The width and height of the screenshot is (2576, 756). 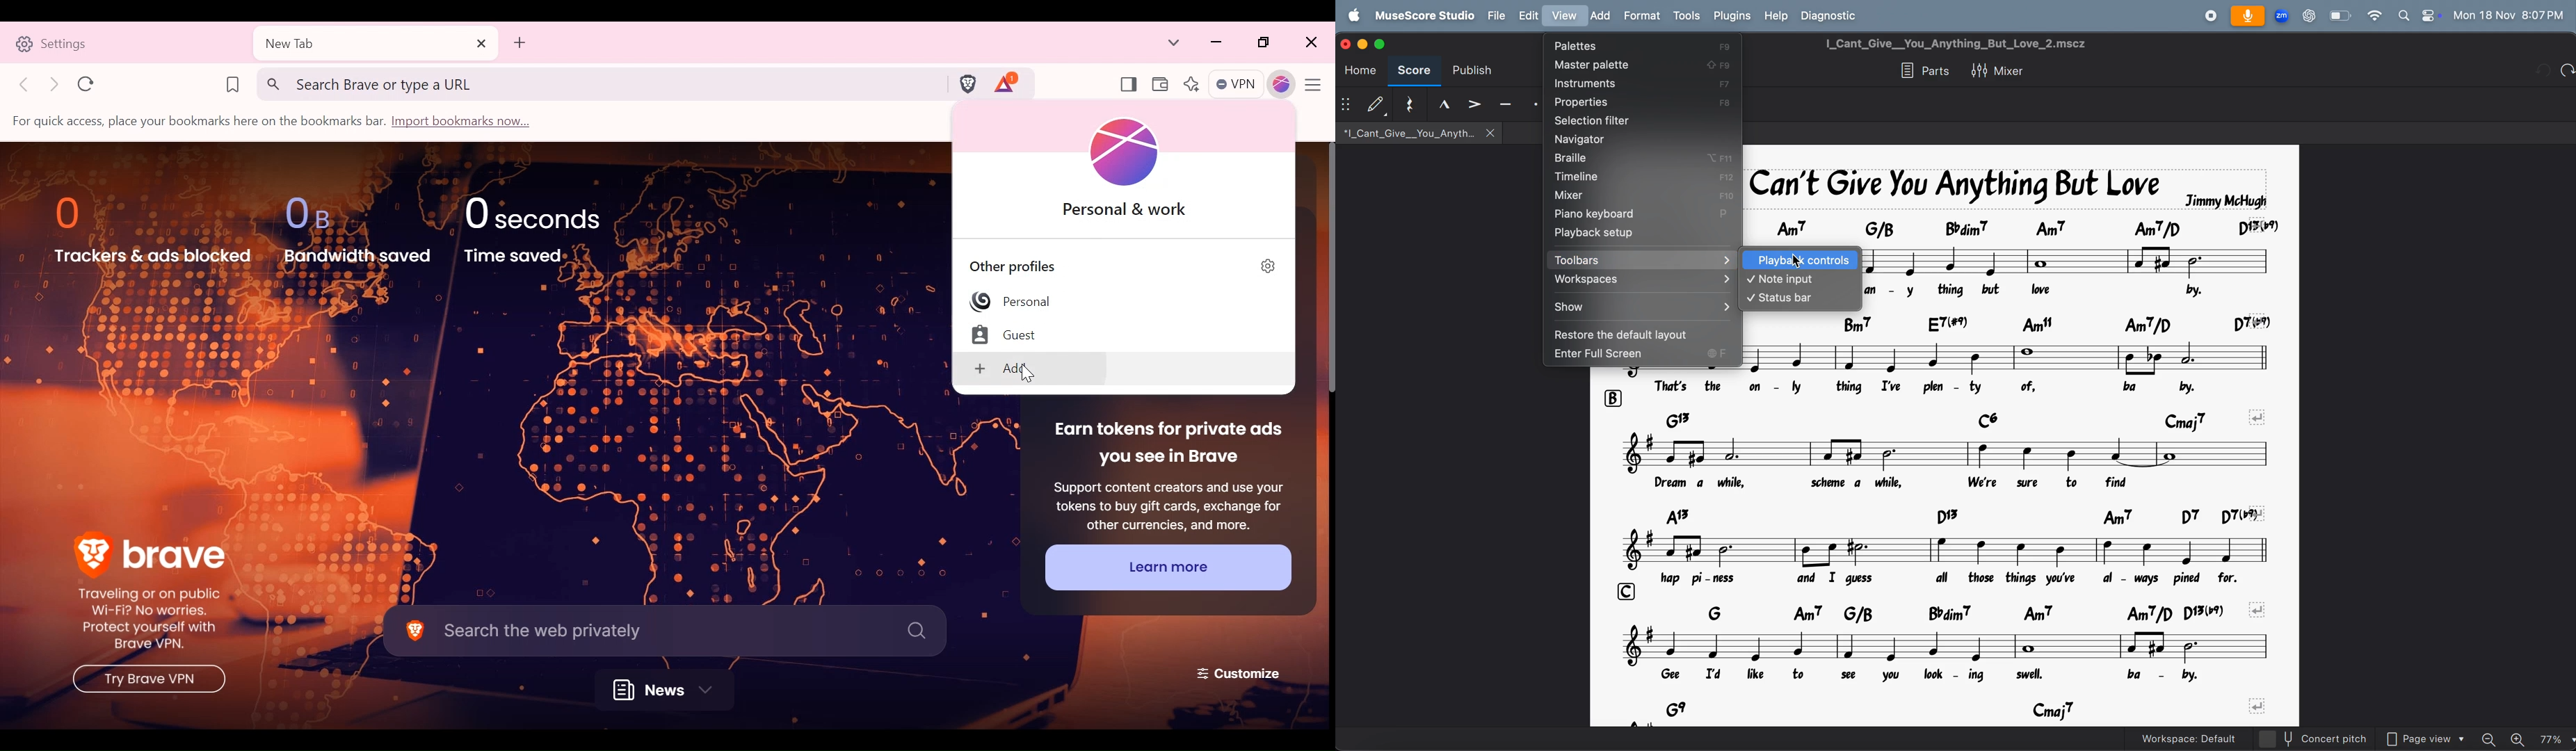 I want to click on concert pitch, so click(x=2326, y=740).